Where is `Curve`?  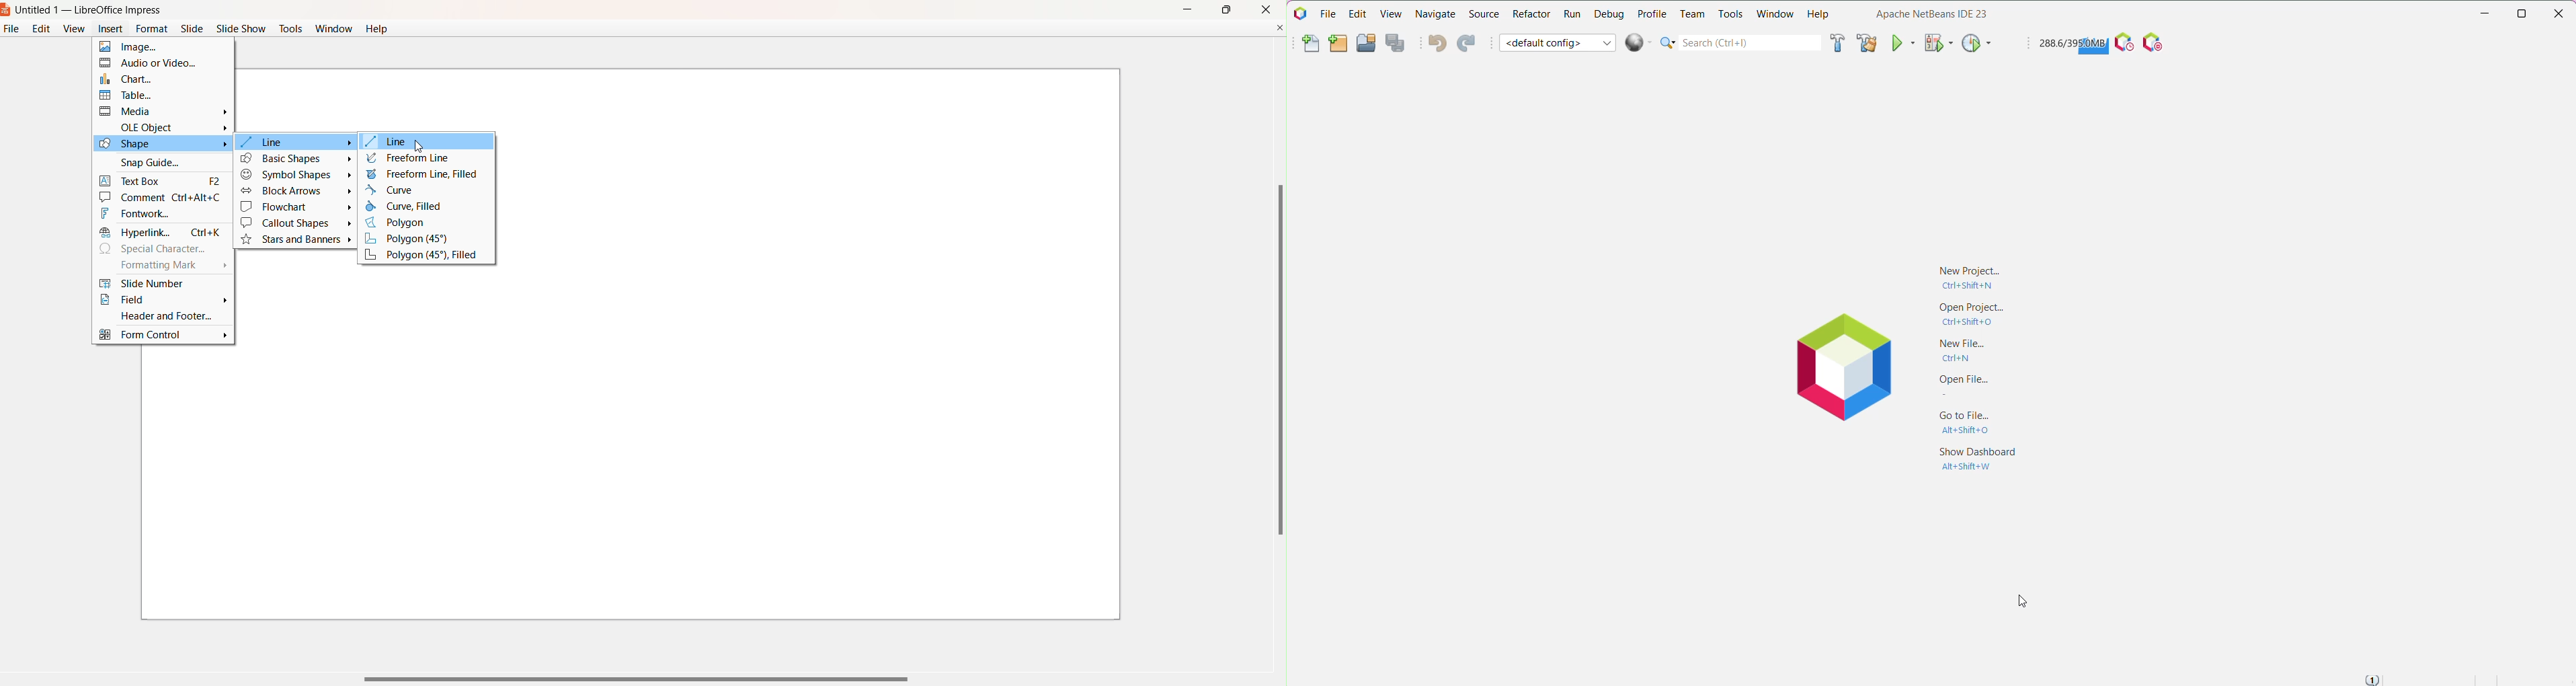
Curve is located at coordinates (395, 190).